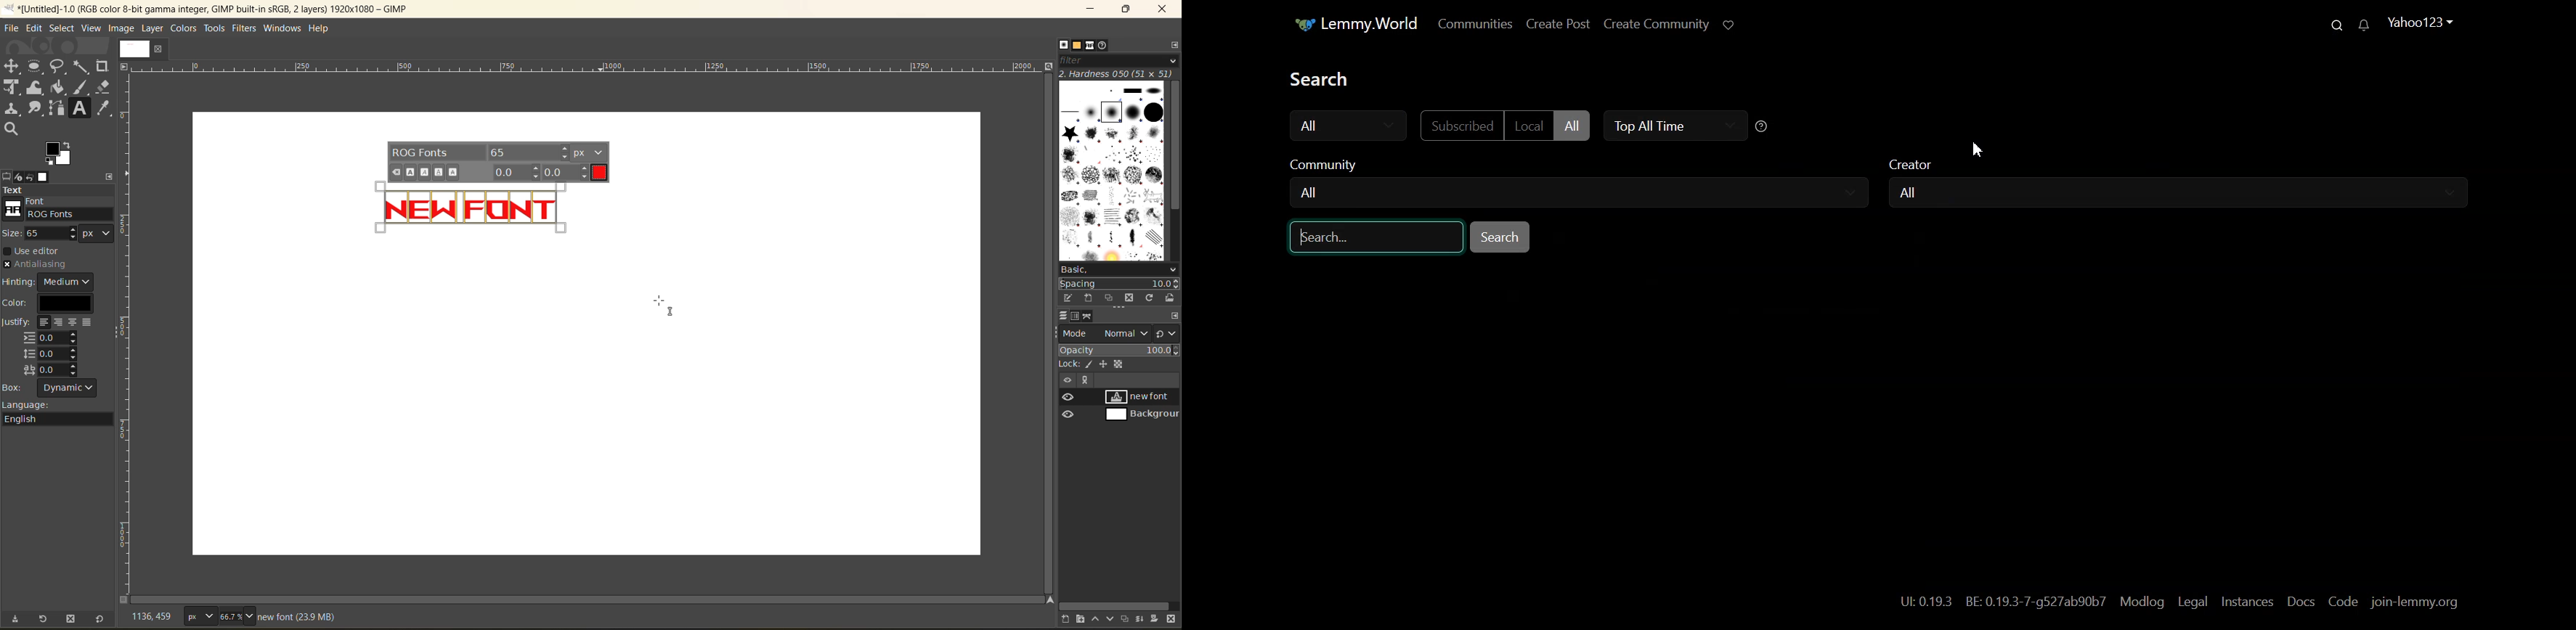 The width and height of the screenshot is (2576, 644). I want to click on scale, so click(127, 297).